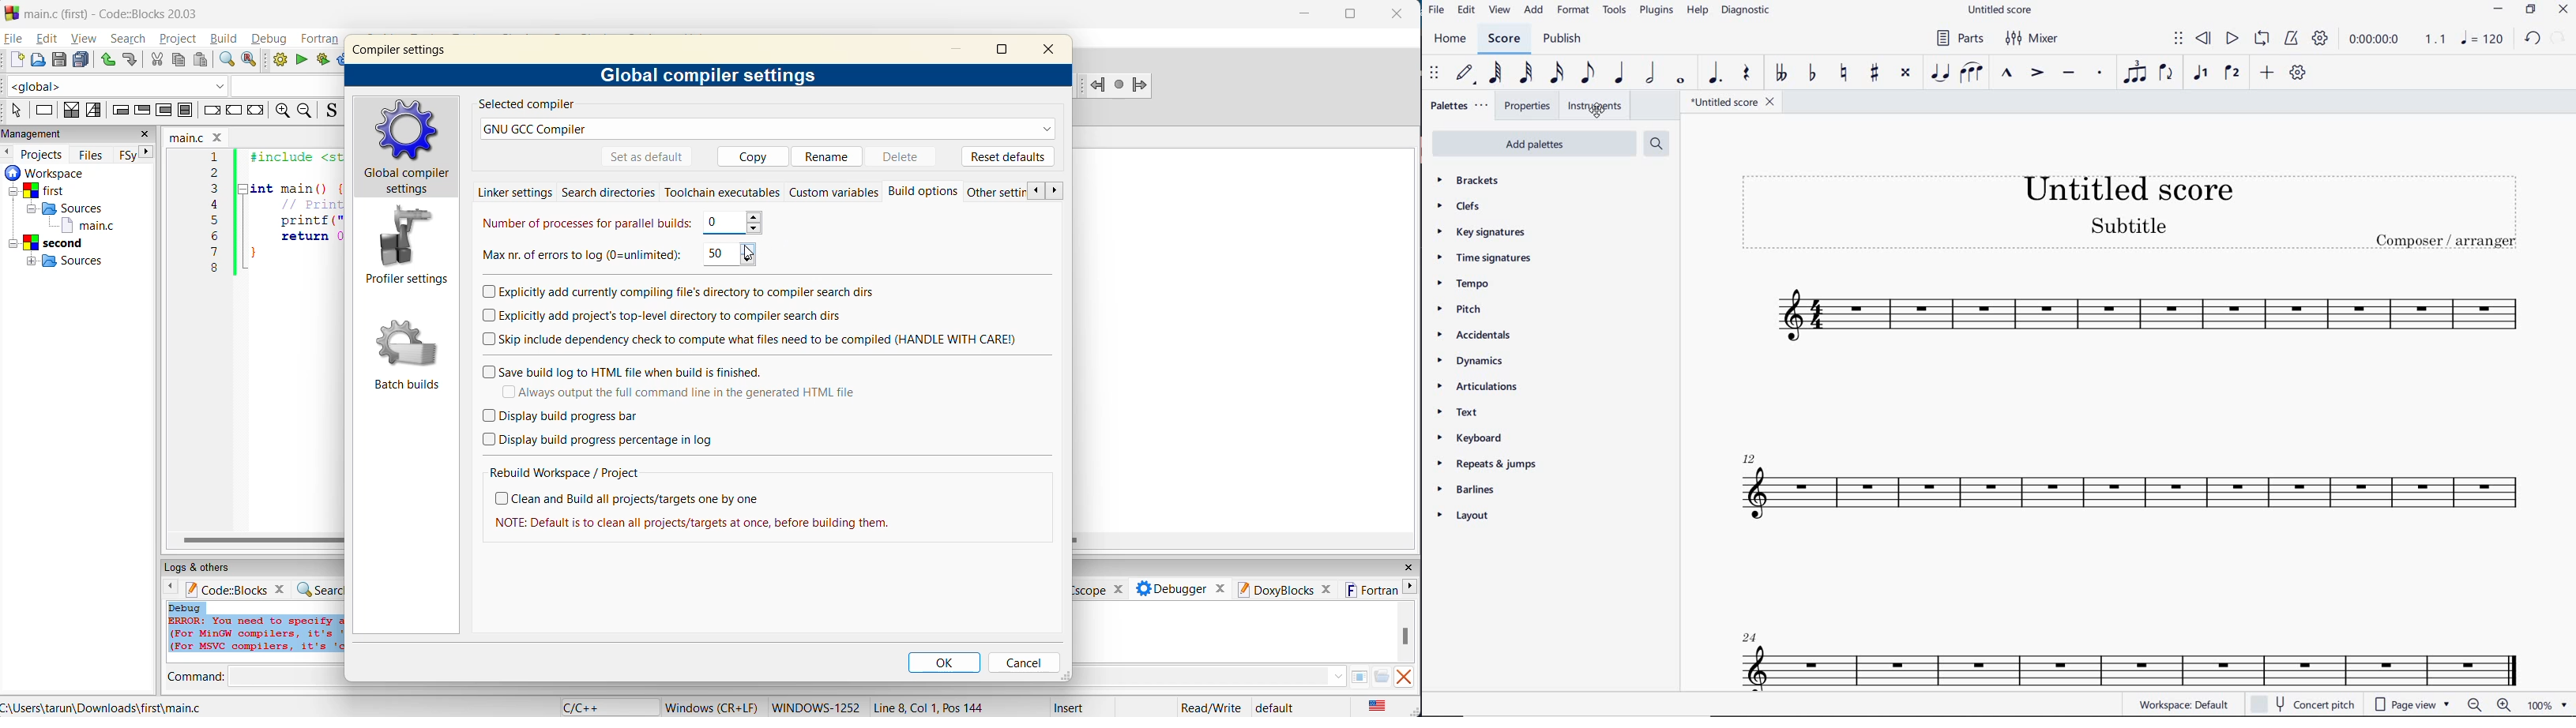  I want to click on layout, so click(1467, 516).